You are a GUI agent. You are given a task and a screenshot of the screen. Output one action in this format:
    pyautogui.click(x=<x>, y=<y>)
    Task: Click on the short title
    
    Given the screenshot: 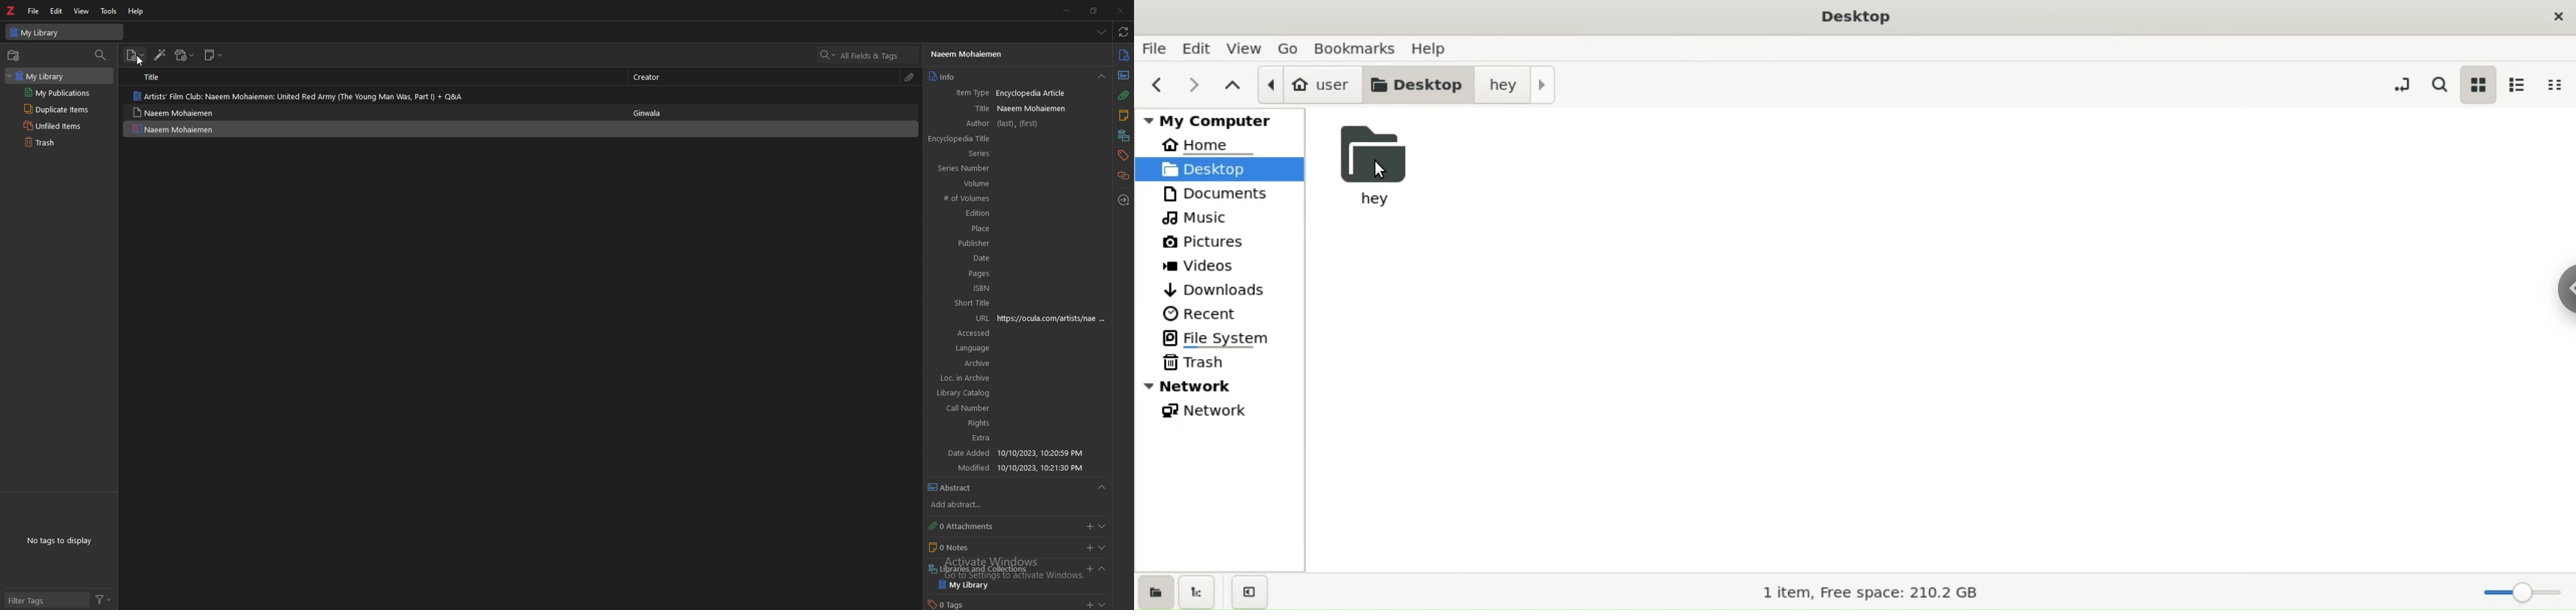 What is the action you would take?
    pyautogui.click(x=961, y=303)
    